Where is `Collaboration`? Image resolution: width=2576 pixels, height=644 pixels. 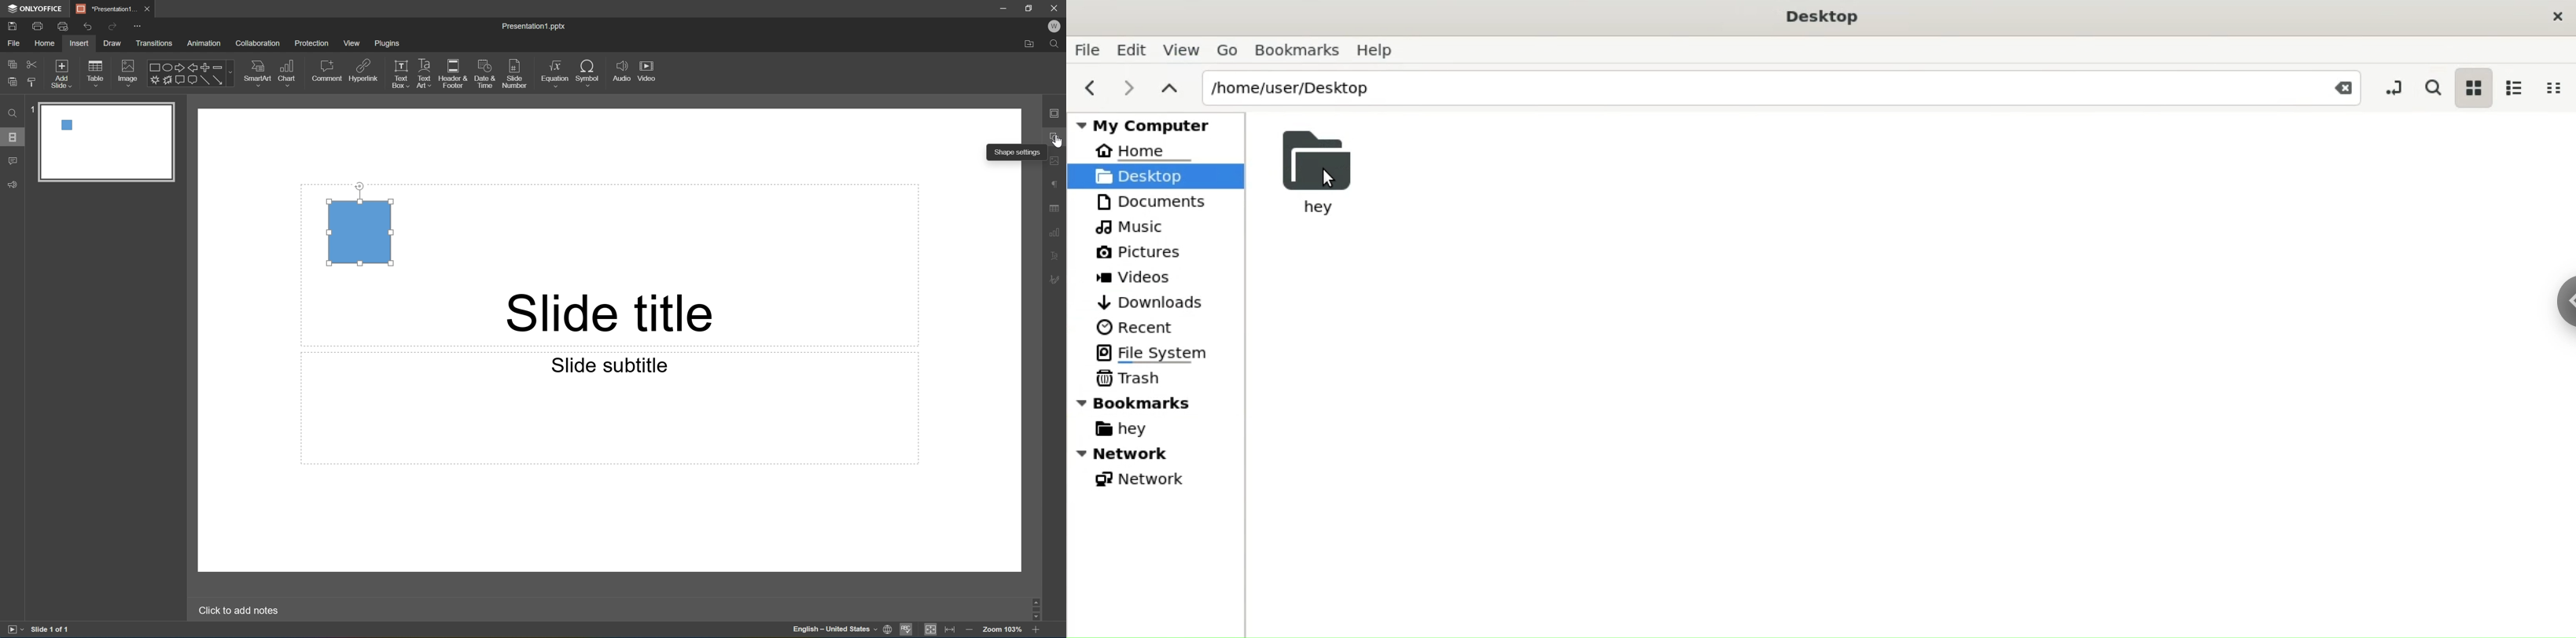 Collaboration is located at coordinates (260, 44).